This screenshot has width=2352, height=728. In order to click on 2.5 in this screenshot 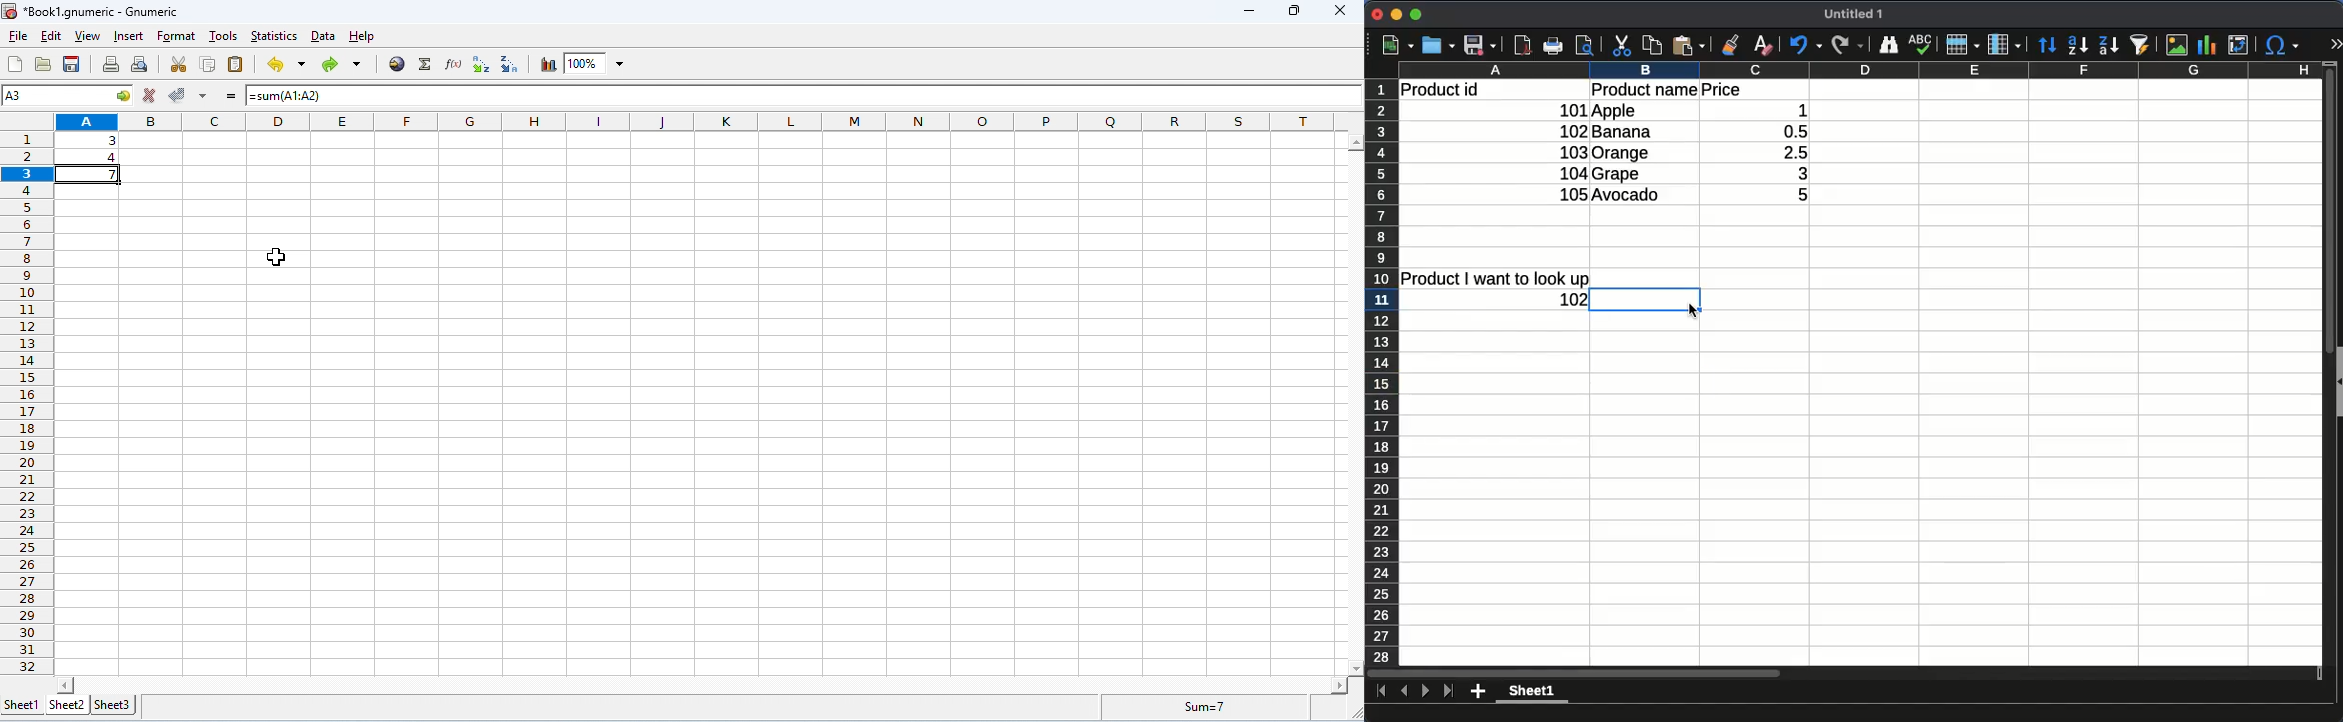, I will do `click(1788, 152)`.